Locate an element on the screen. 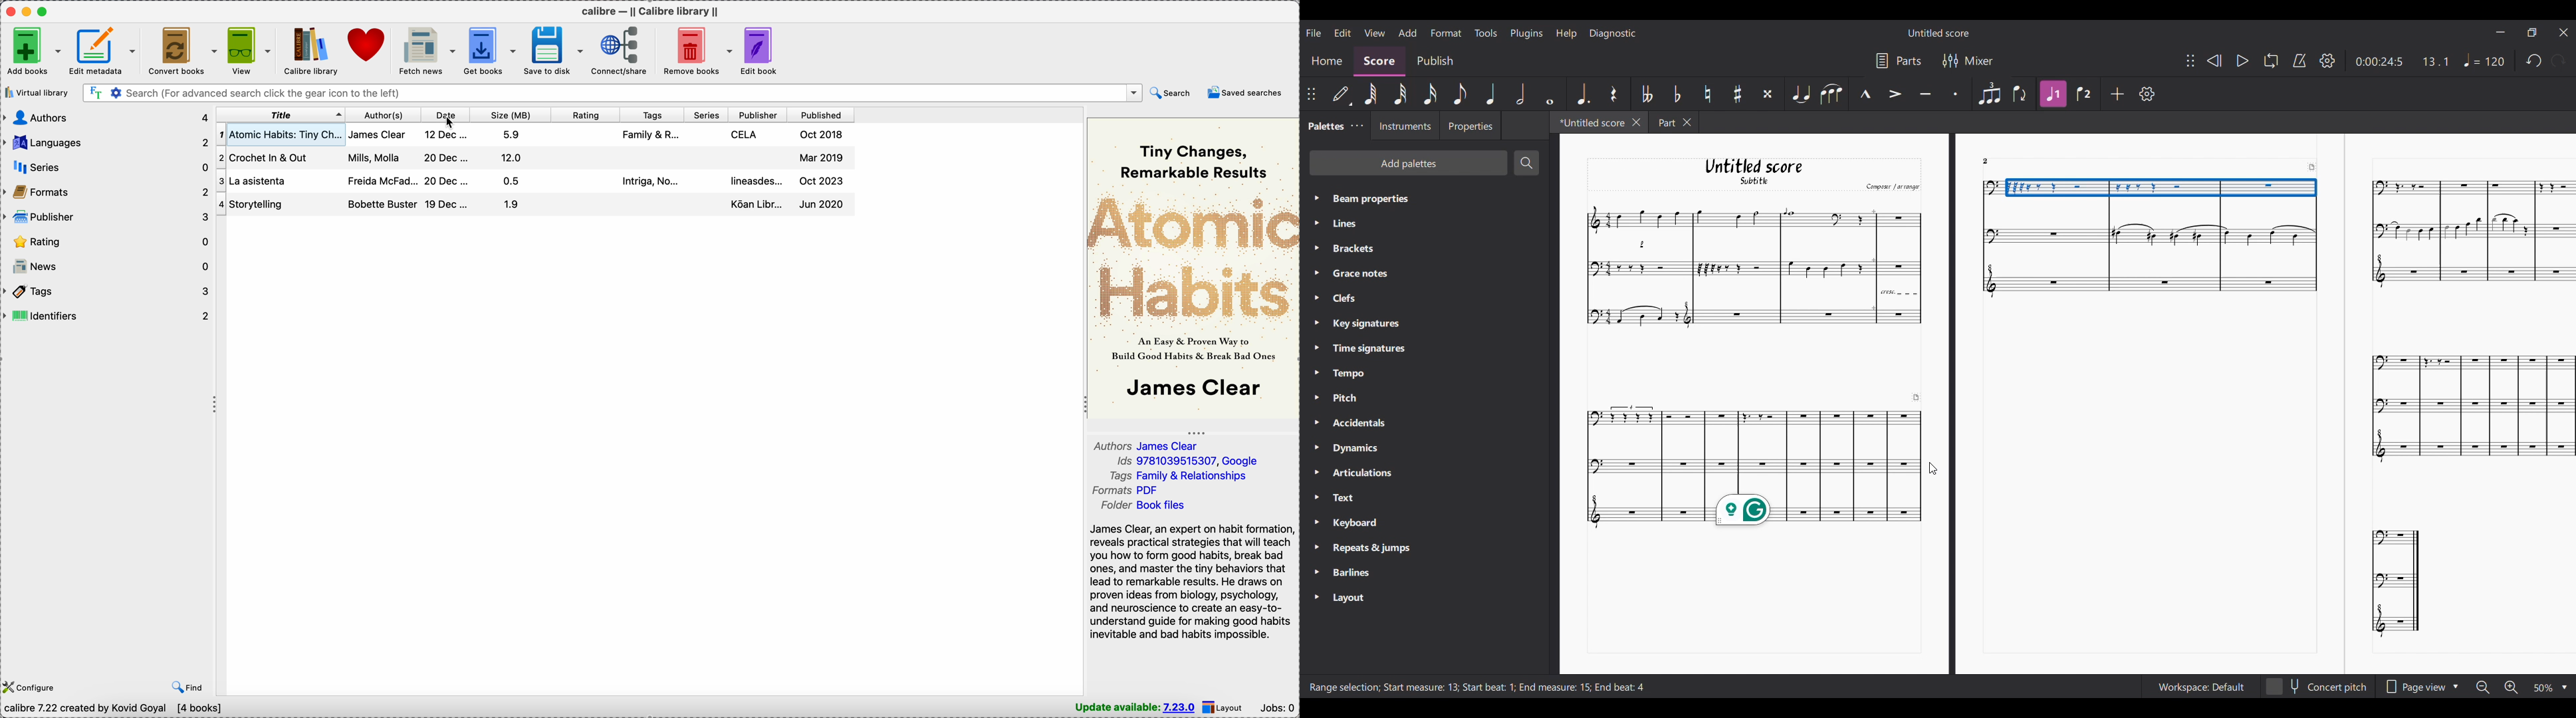  published is located at coordinates (820, 115).